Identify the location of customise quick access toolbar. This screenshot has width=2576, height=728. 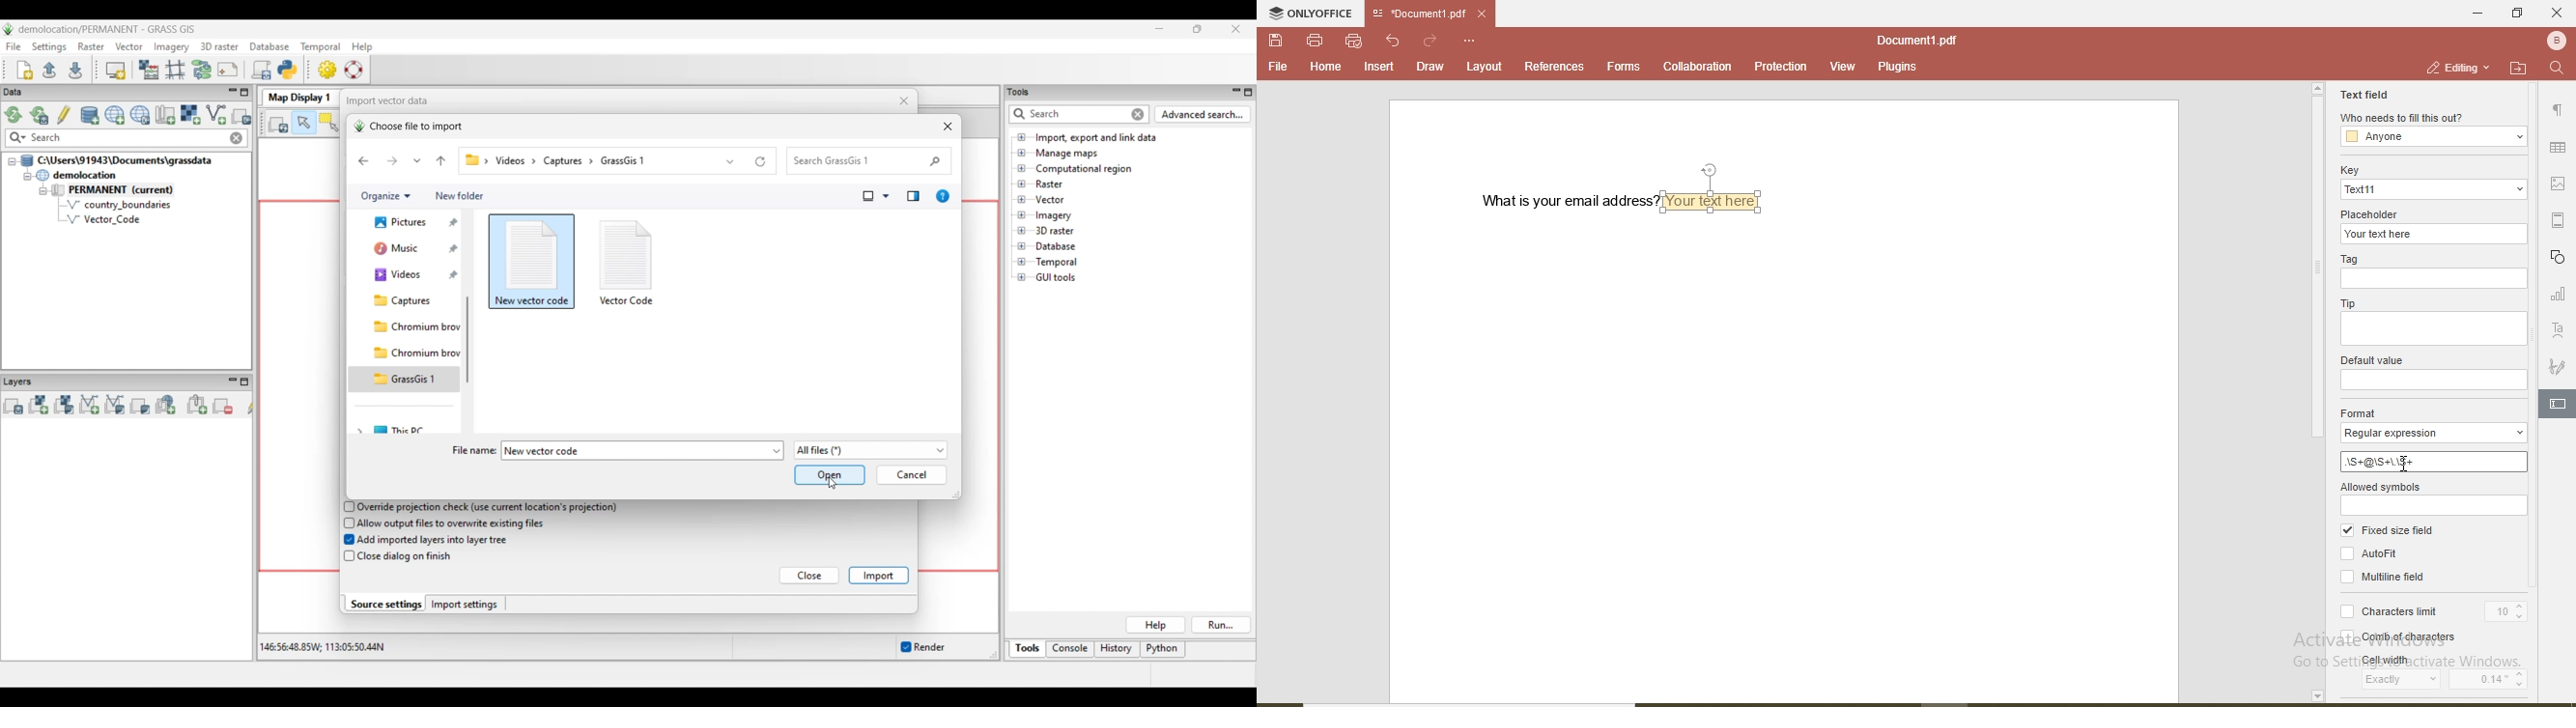
(1471, 40).